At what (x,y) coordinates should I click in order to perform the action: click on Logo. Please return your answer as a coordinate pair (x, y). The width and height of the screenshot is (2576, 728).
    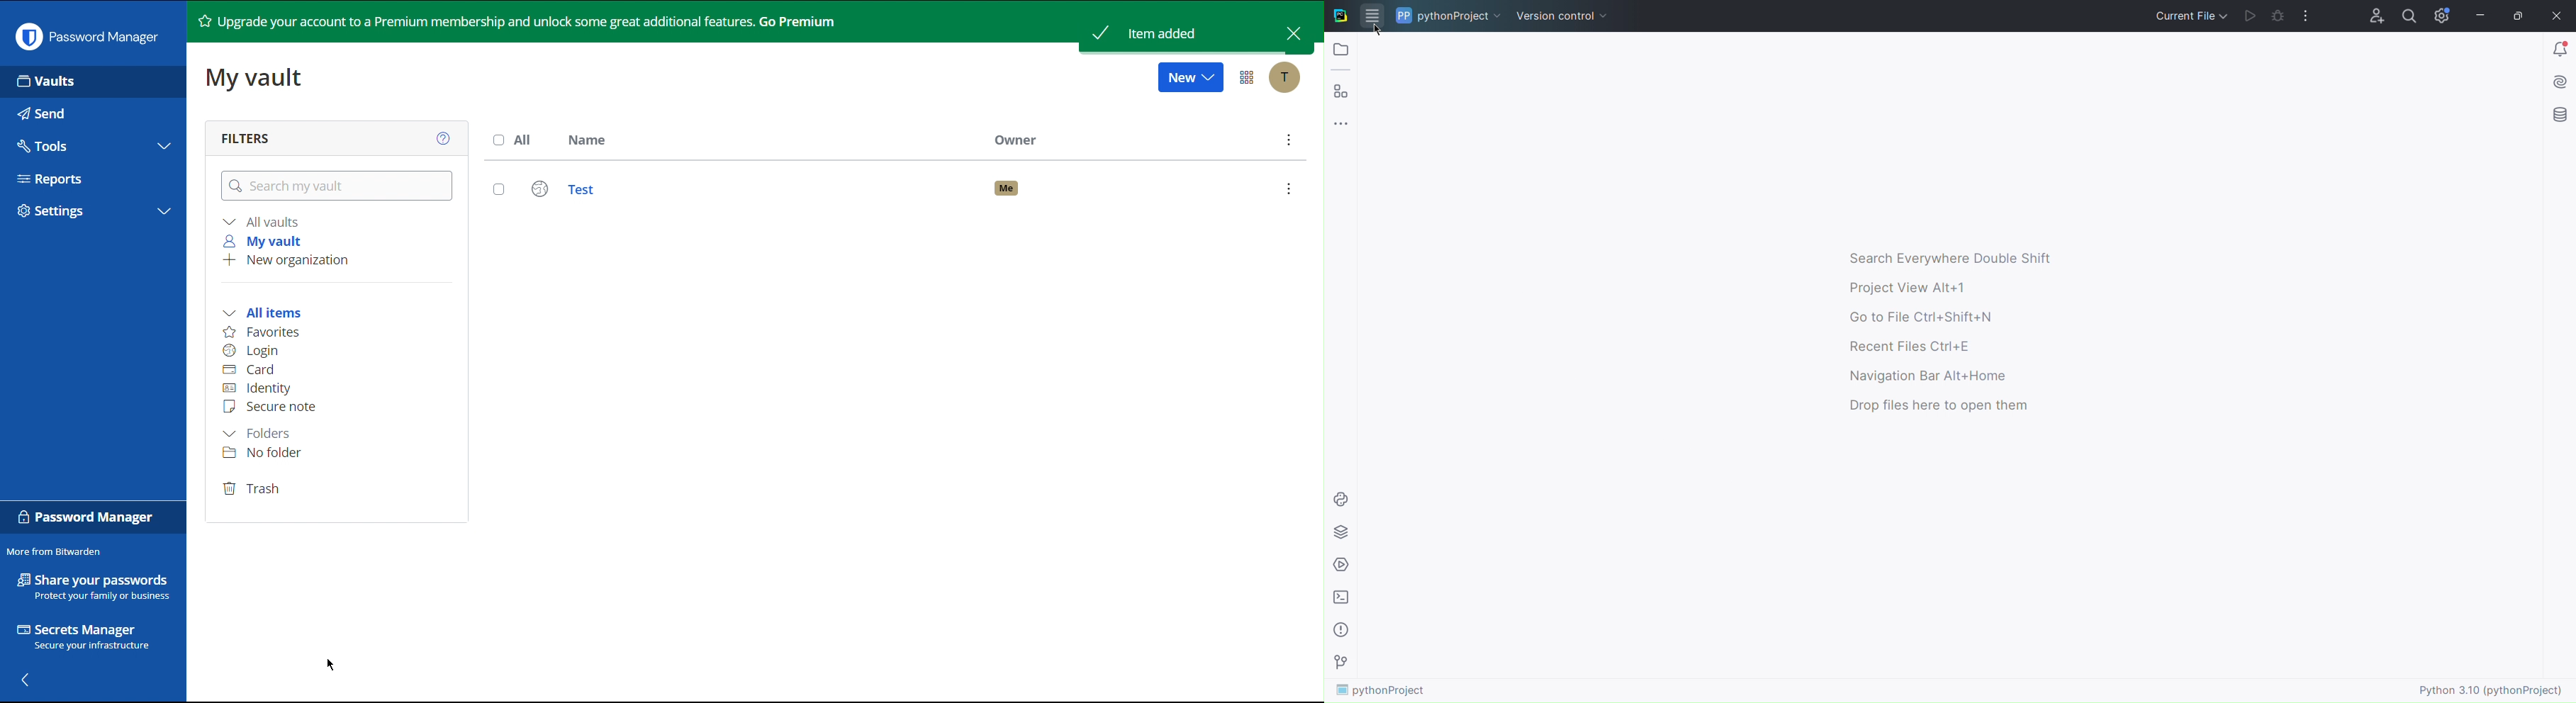
    Looking at the image, I should click on (1339, 16).